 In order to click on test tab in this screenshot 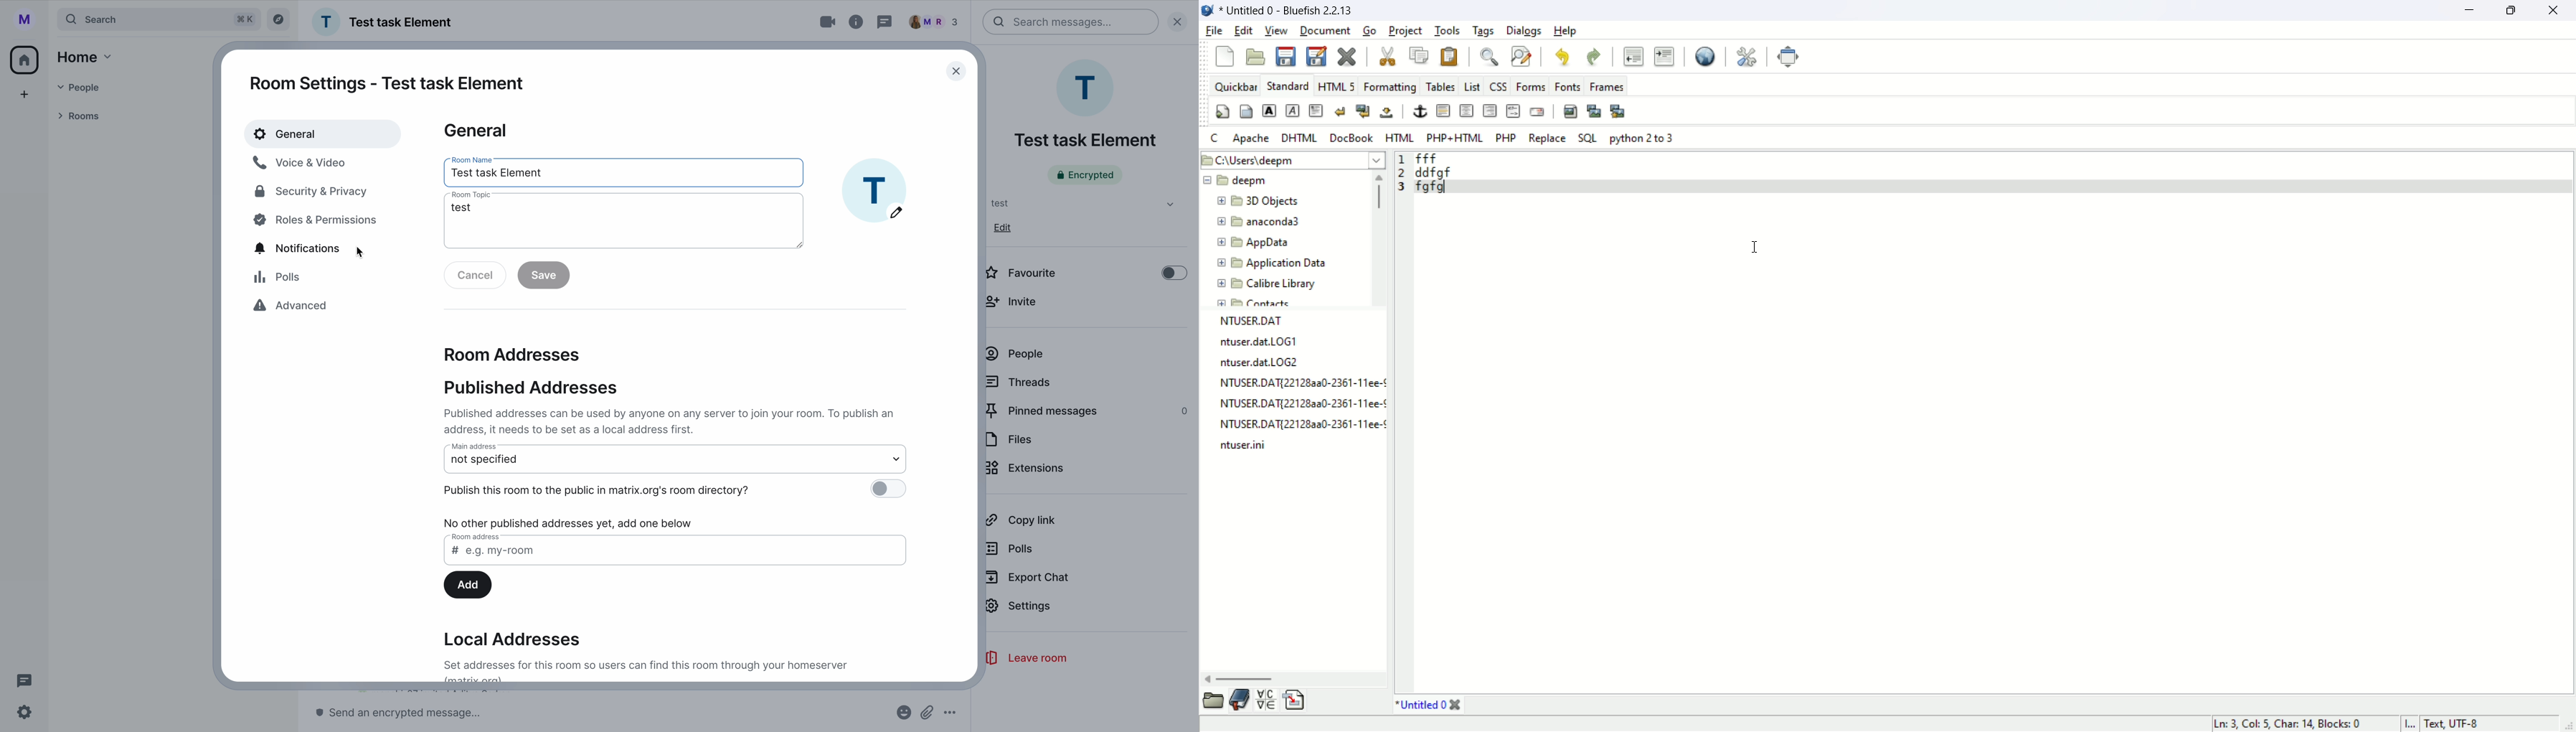, I will do `click(1079, 203)`.